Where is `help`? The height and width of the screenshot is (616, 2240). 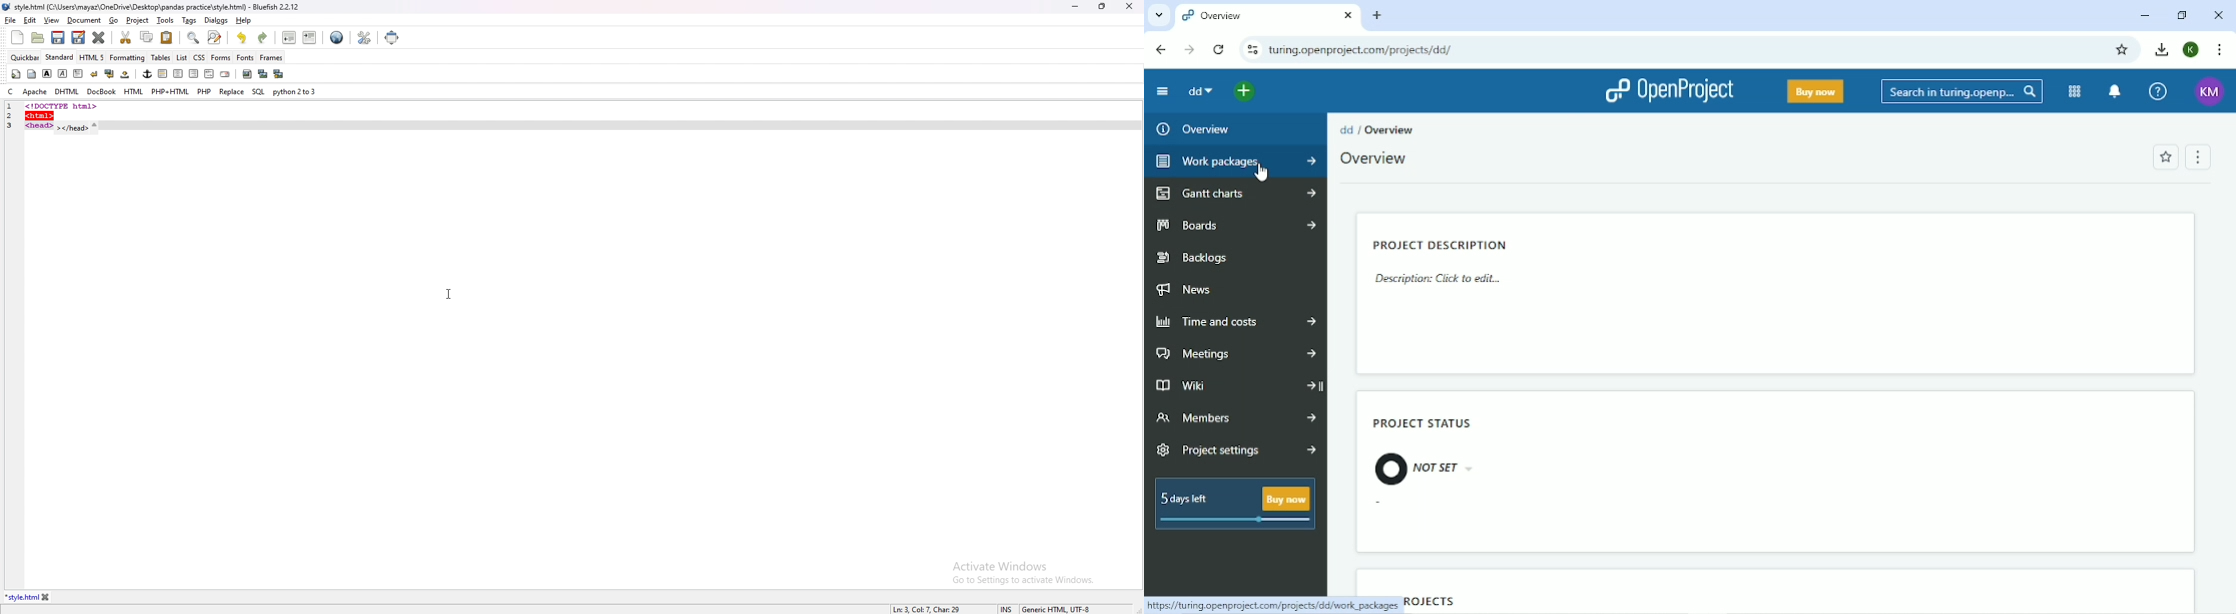 help is located at coordinates (243, 20).